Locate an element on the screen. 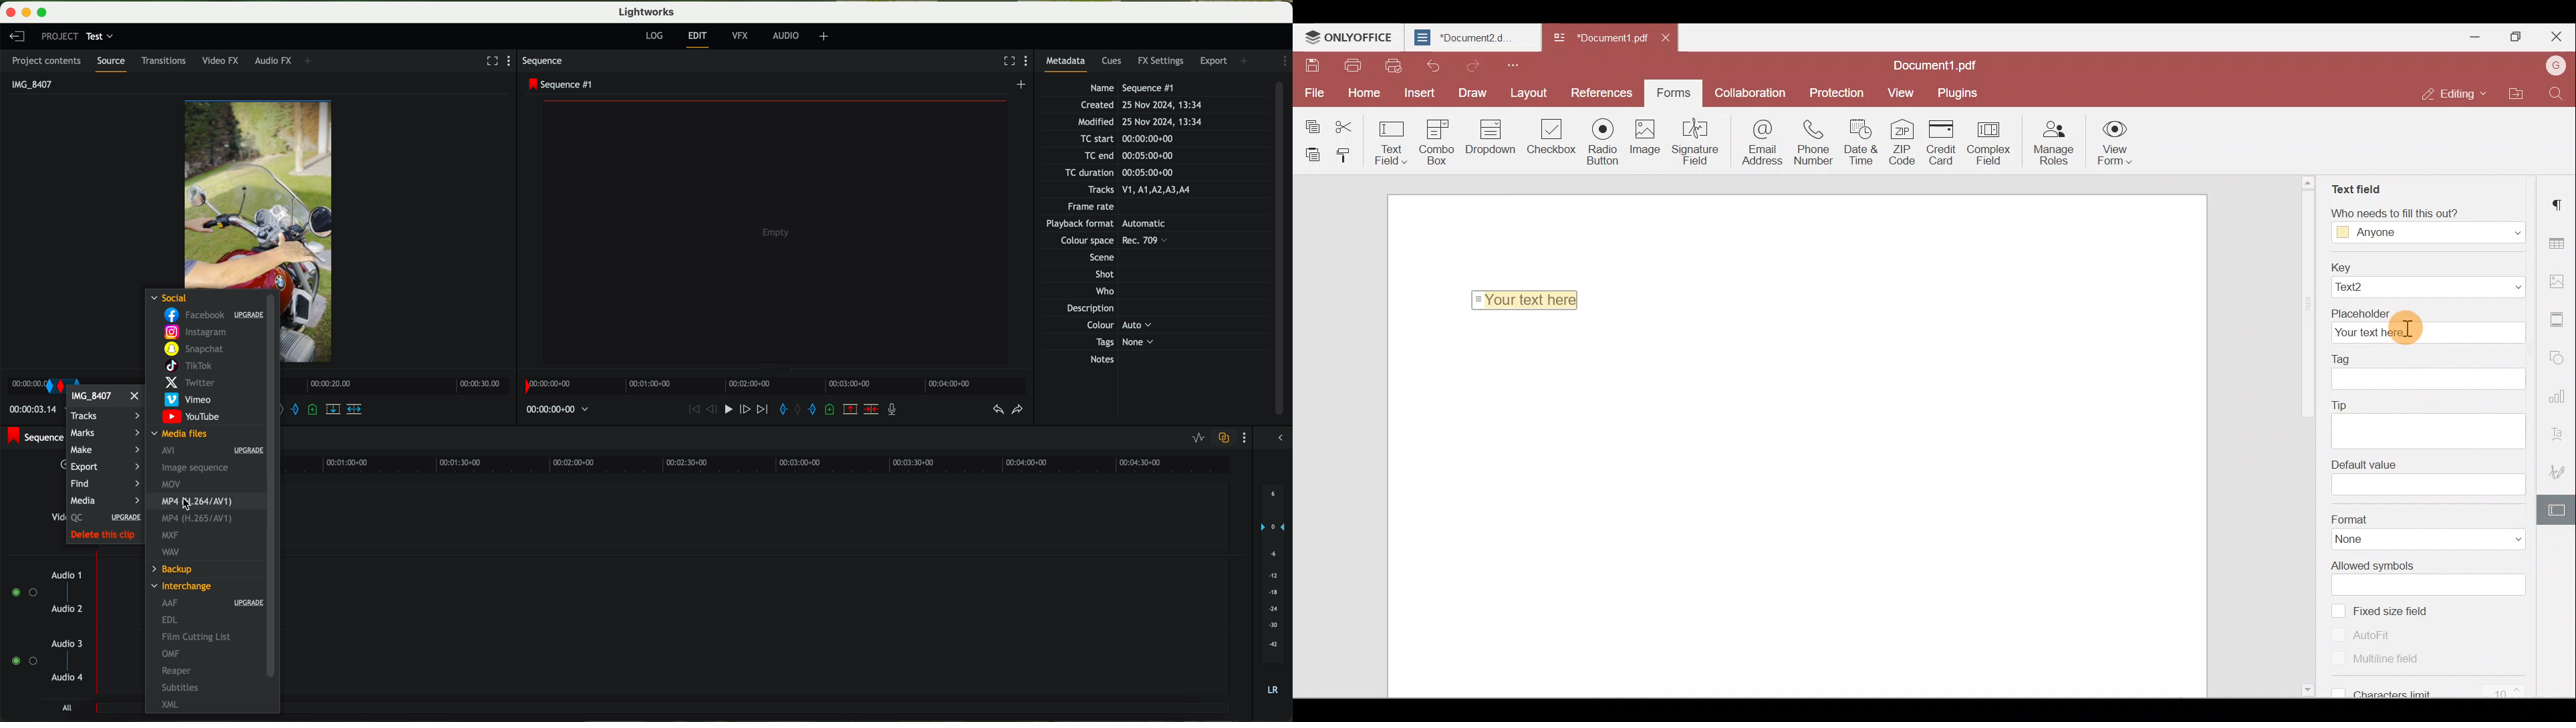  record a voice over is located at coordinates (893, 409).